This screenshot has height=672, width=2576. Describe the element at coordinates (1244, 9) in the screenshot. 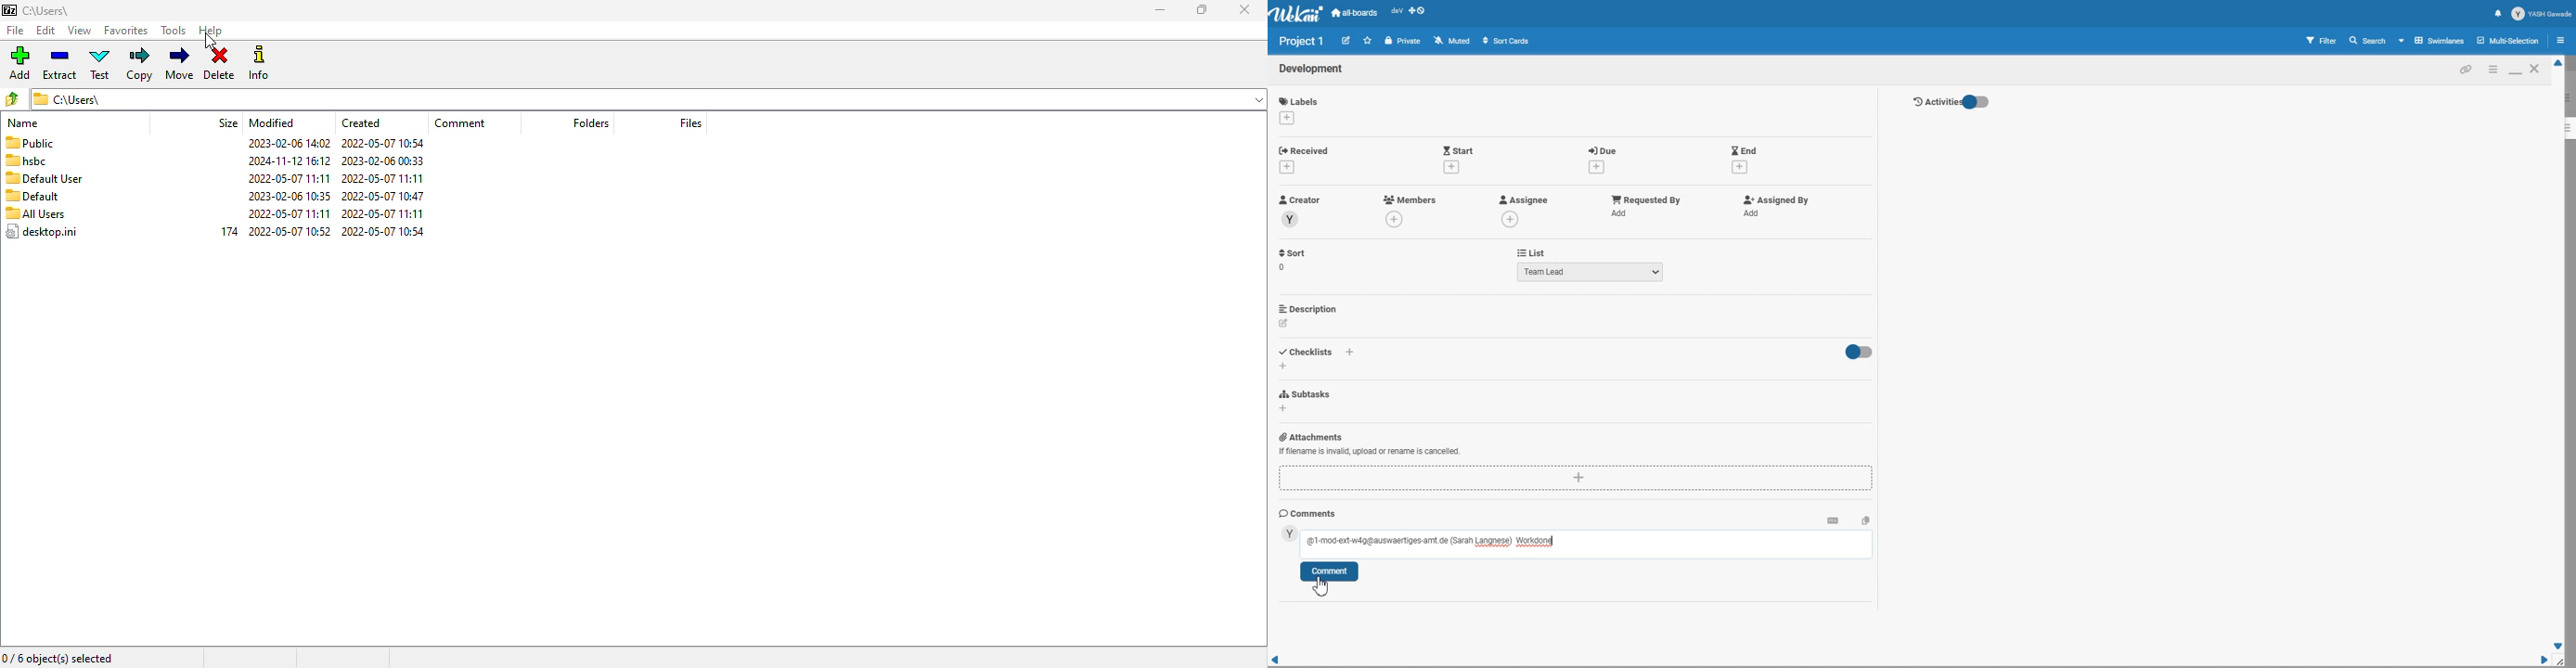

I see `close` at that location.